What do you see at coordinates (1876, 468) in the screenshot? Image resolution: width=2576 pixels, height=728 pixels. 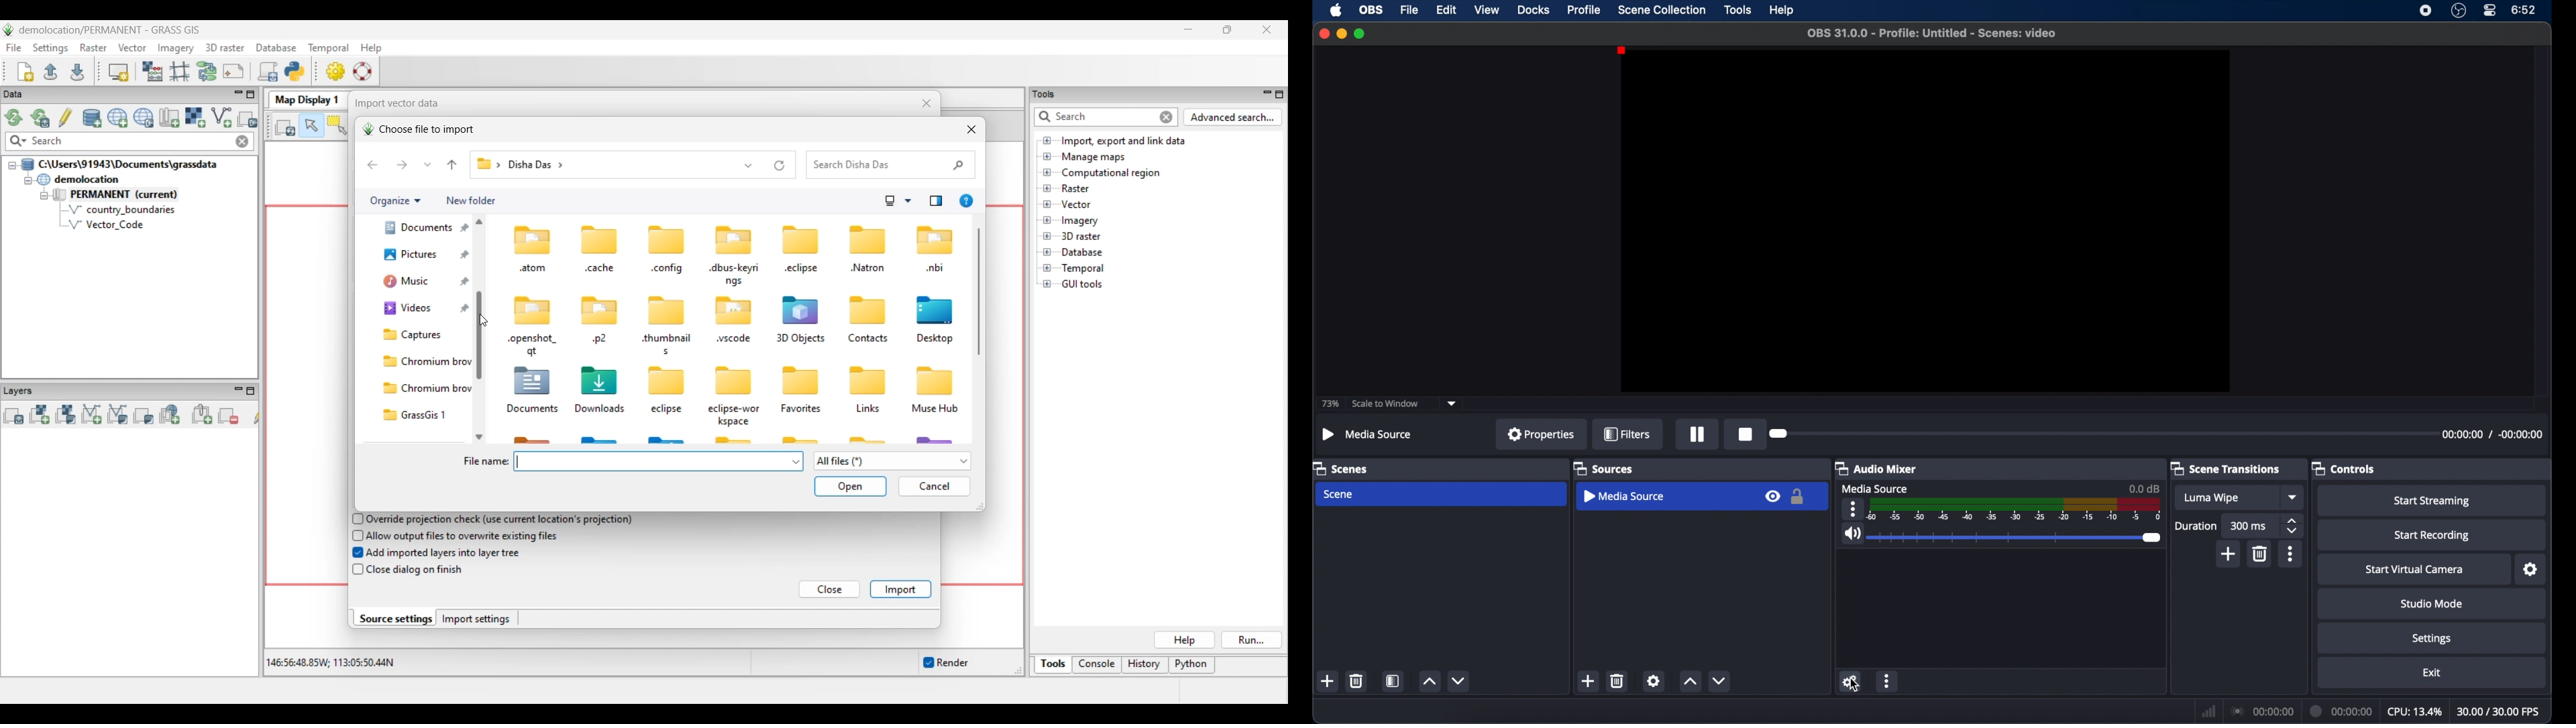 I see `audio mixer` at bounding box center [1876, 468].